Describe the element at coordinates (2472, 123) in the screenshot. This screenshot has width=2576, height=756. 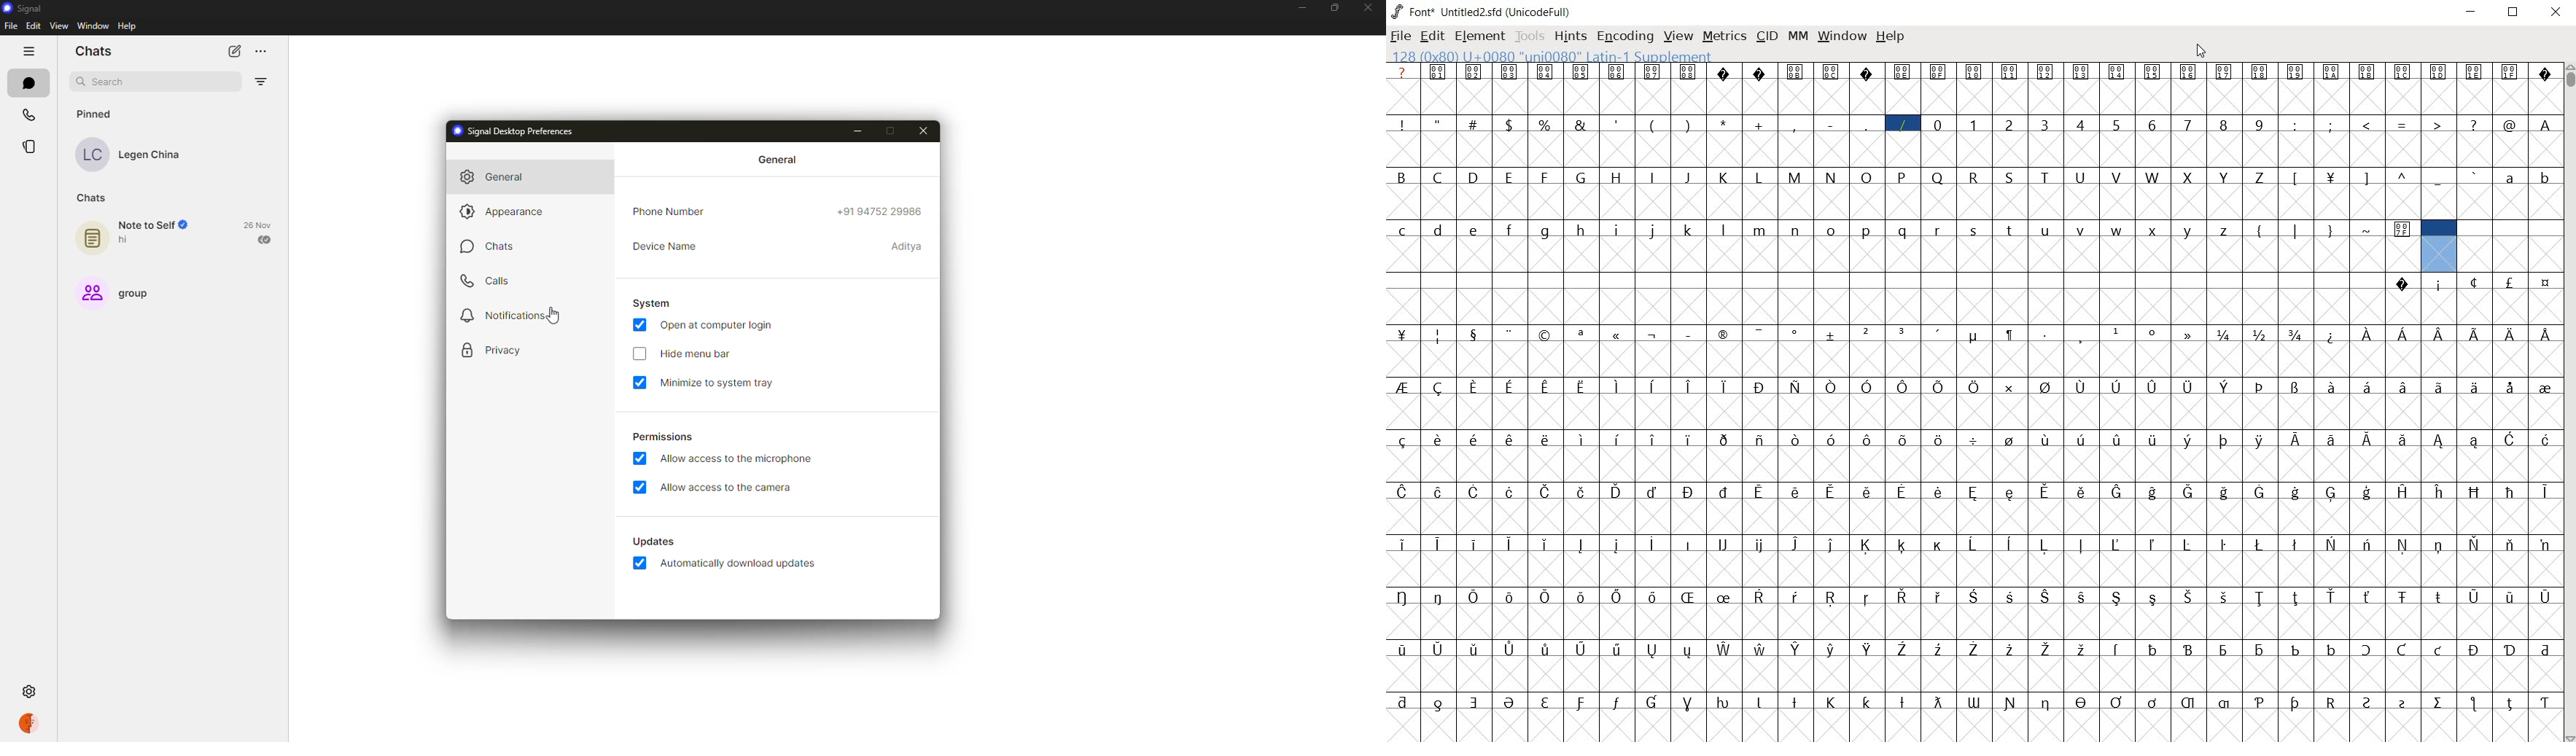
I see `?` at that location.